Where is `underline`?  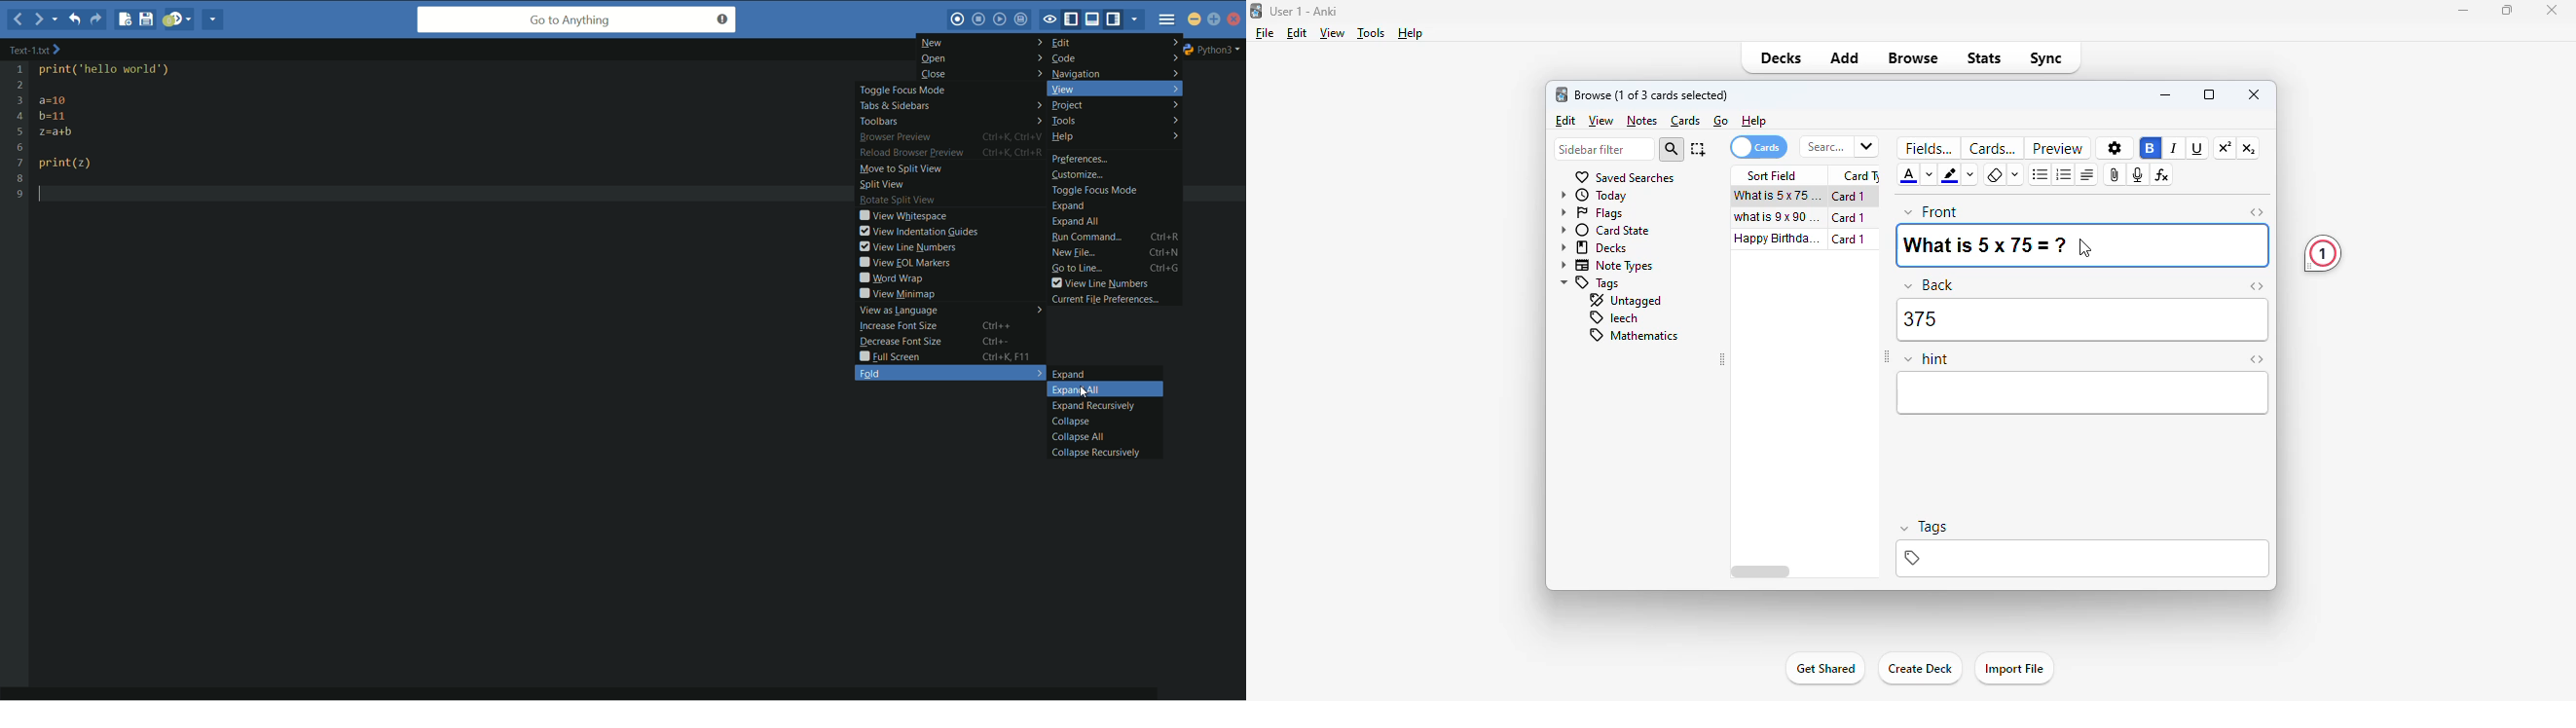 underline is located at coordinates (2197, 149).